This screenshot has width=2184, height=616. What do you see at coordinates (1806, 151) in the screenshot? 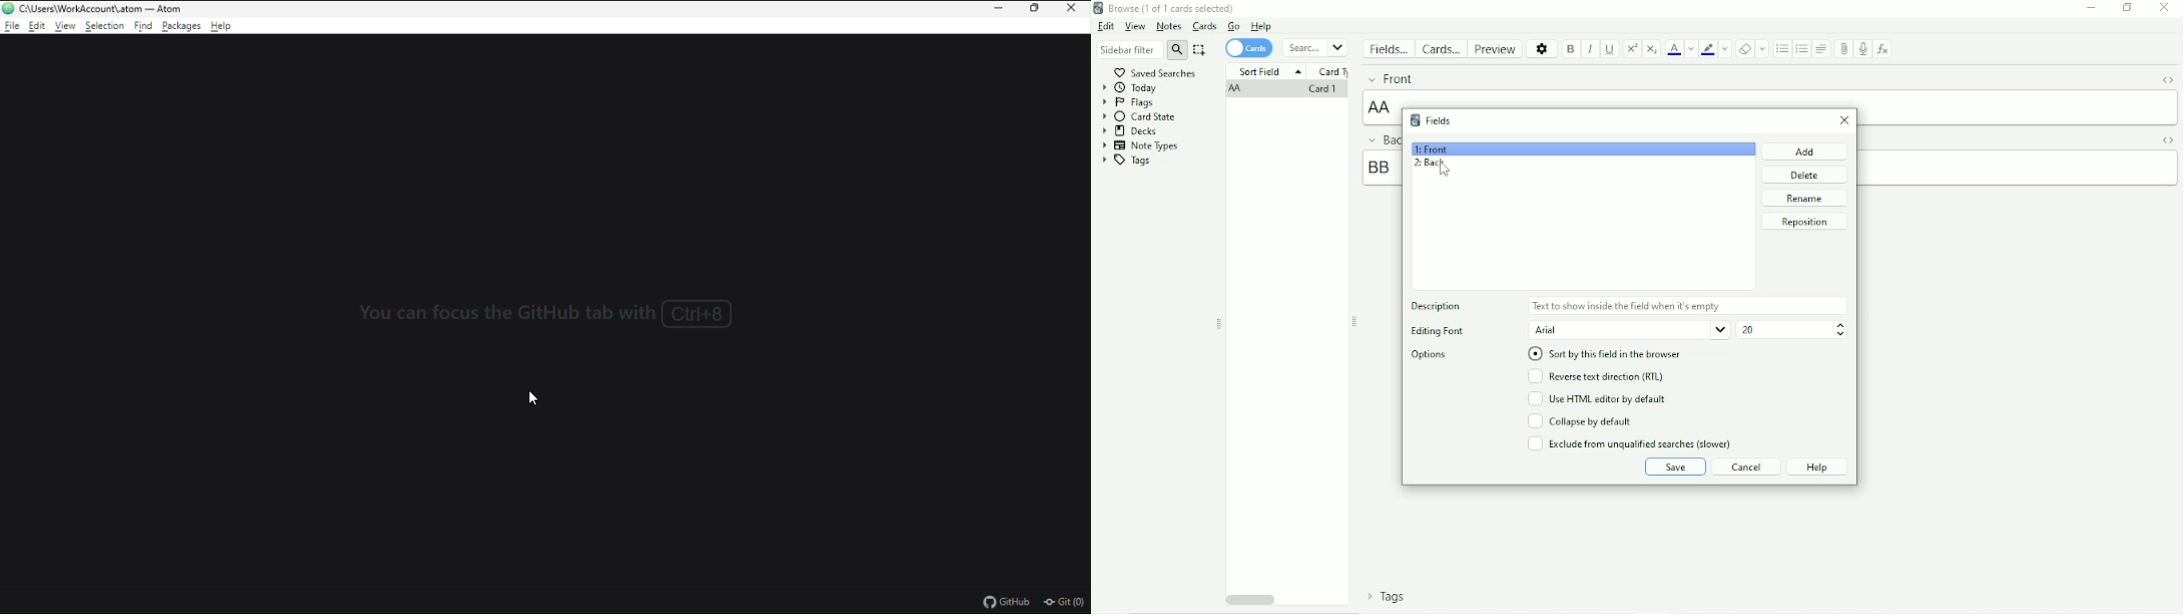
I see `Add` at bounding box center [1806, 151].